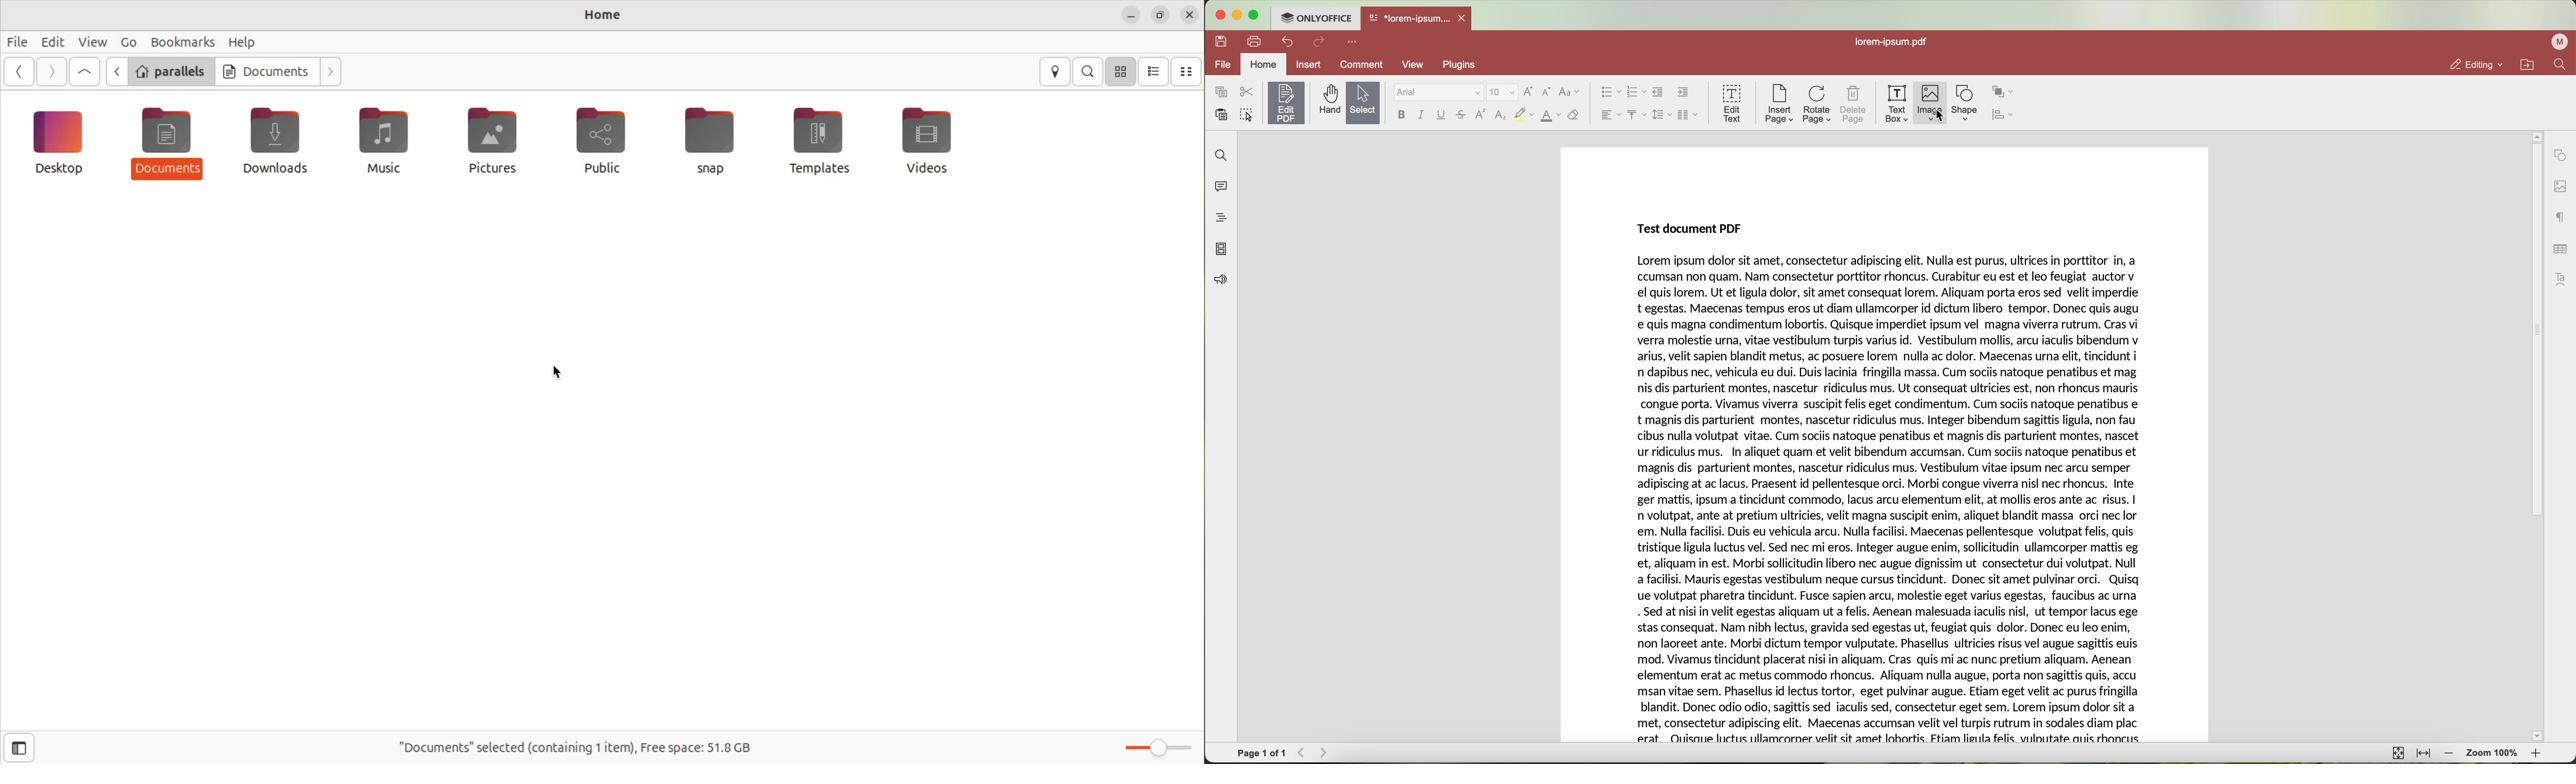  Describe the element at coordinates (1897, 104) in the screenshot. I see `text box` at that location.